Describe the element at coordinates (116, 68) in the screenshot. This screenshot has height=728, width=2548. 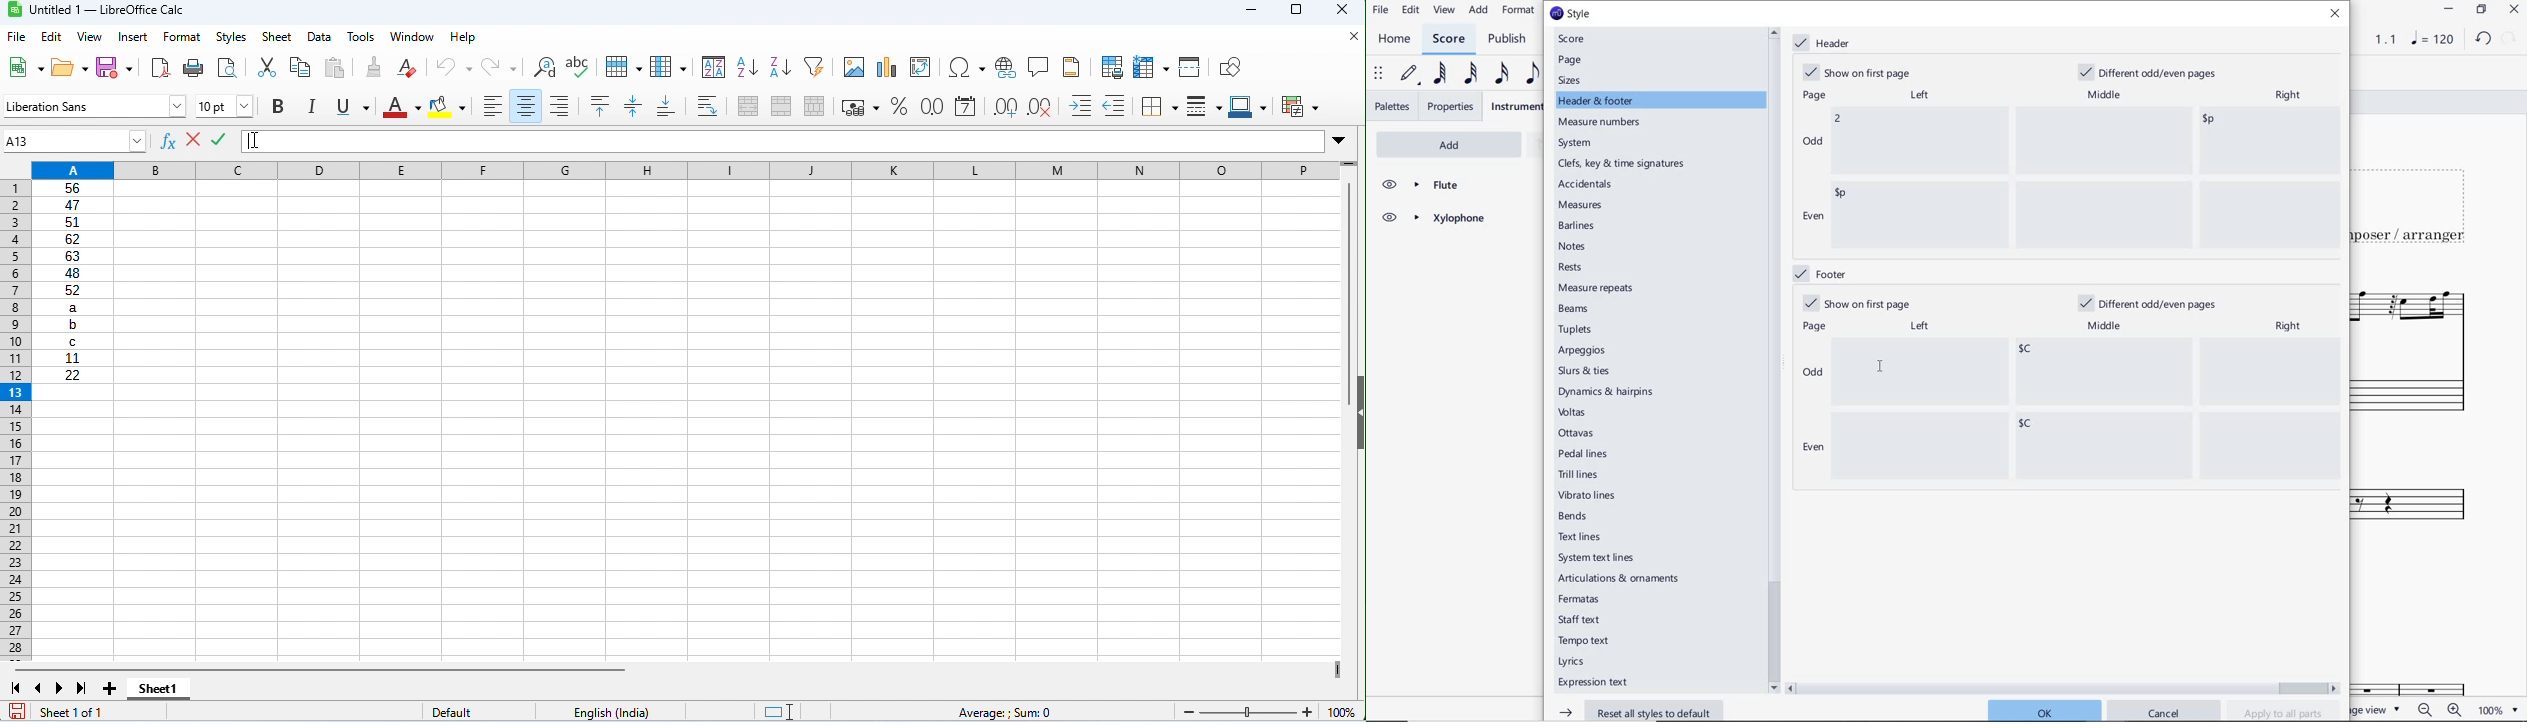
I see `save` at that location.